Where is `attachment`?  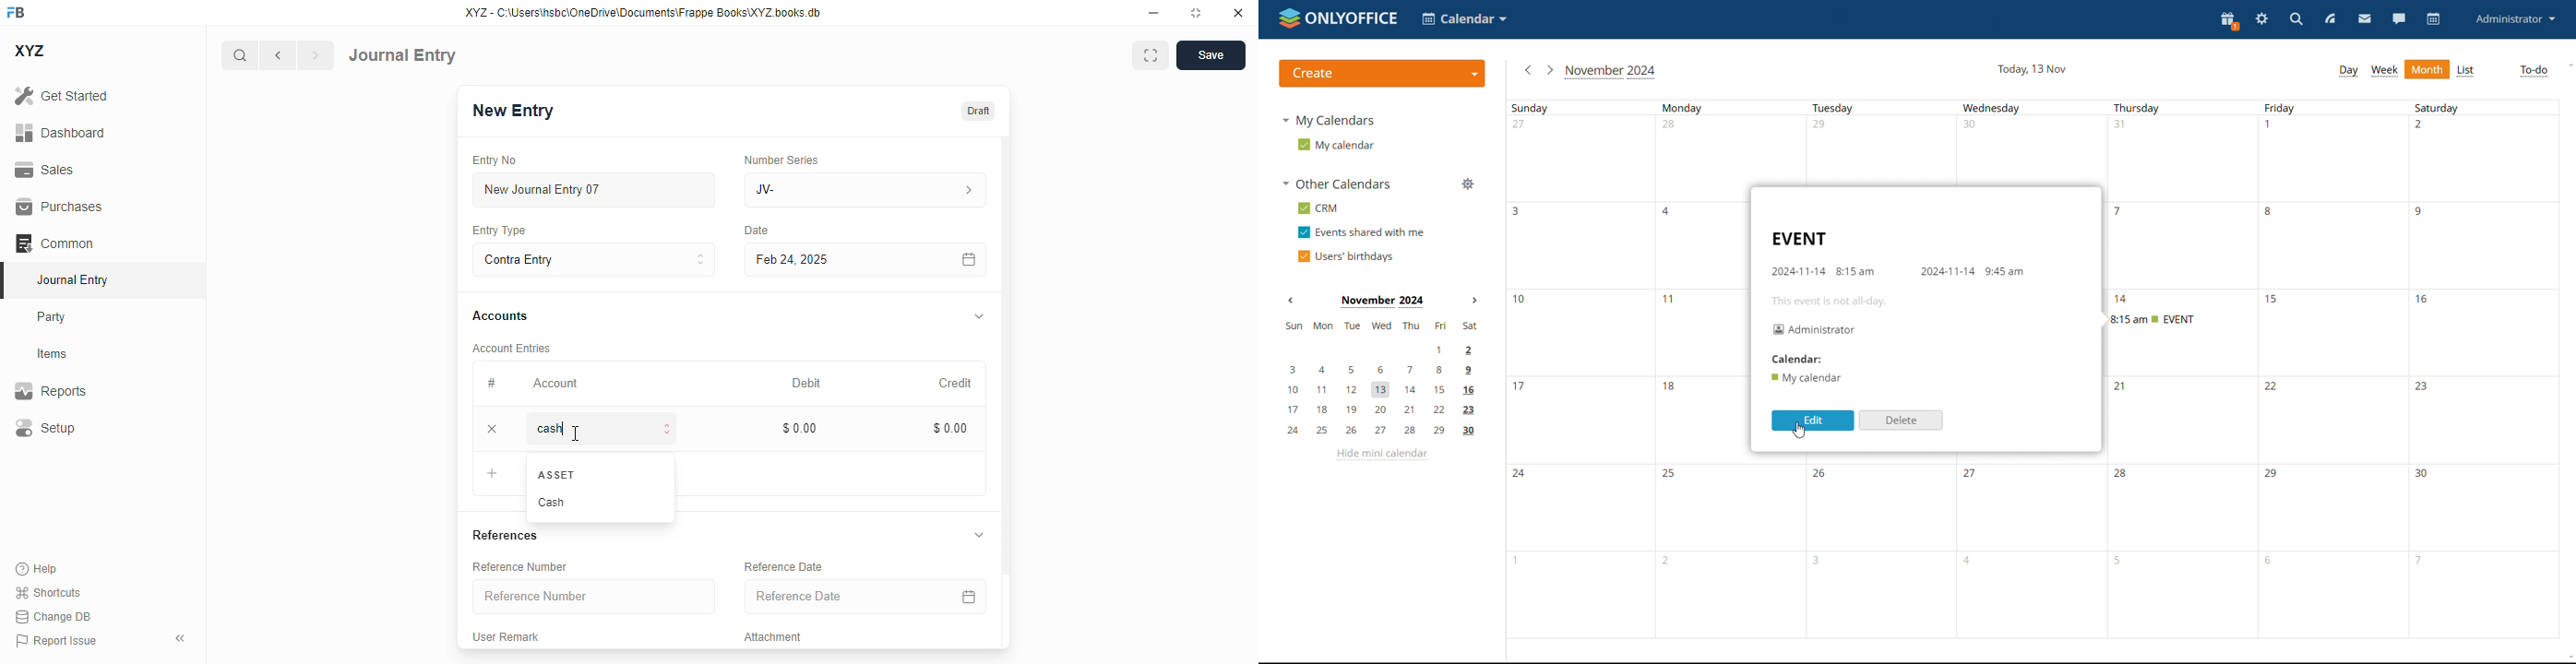 attachment is located at coordinates (775, 637).